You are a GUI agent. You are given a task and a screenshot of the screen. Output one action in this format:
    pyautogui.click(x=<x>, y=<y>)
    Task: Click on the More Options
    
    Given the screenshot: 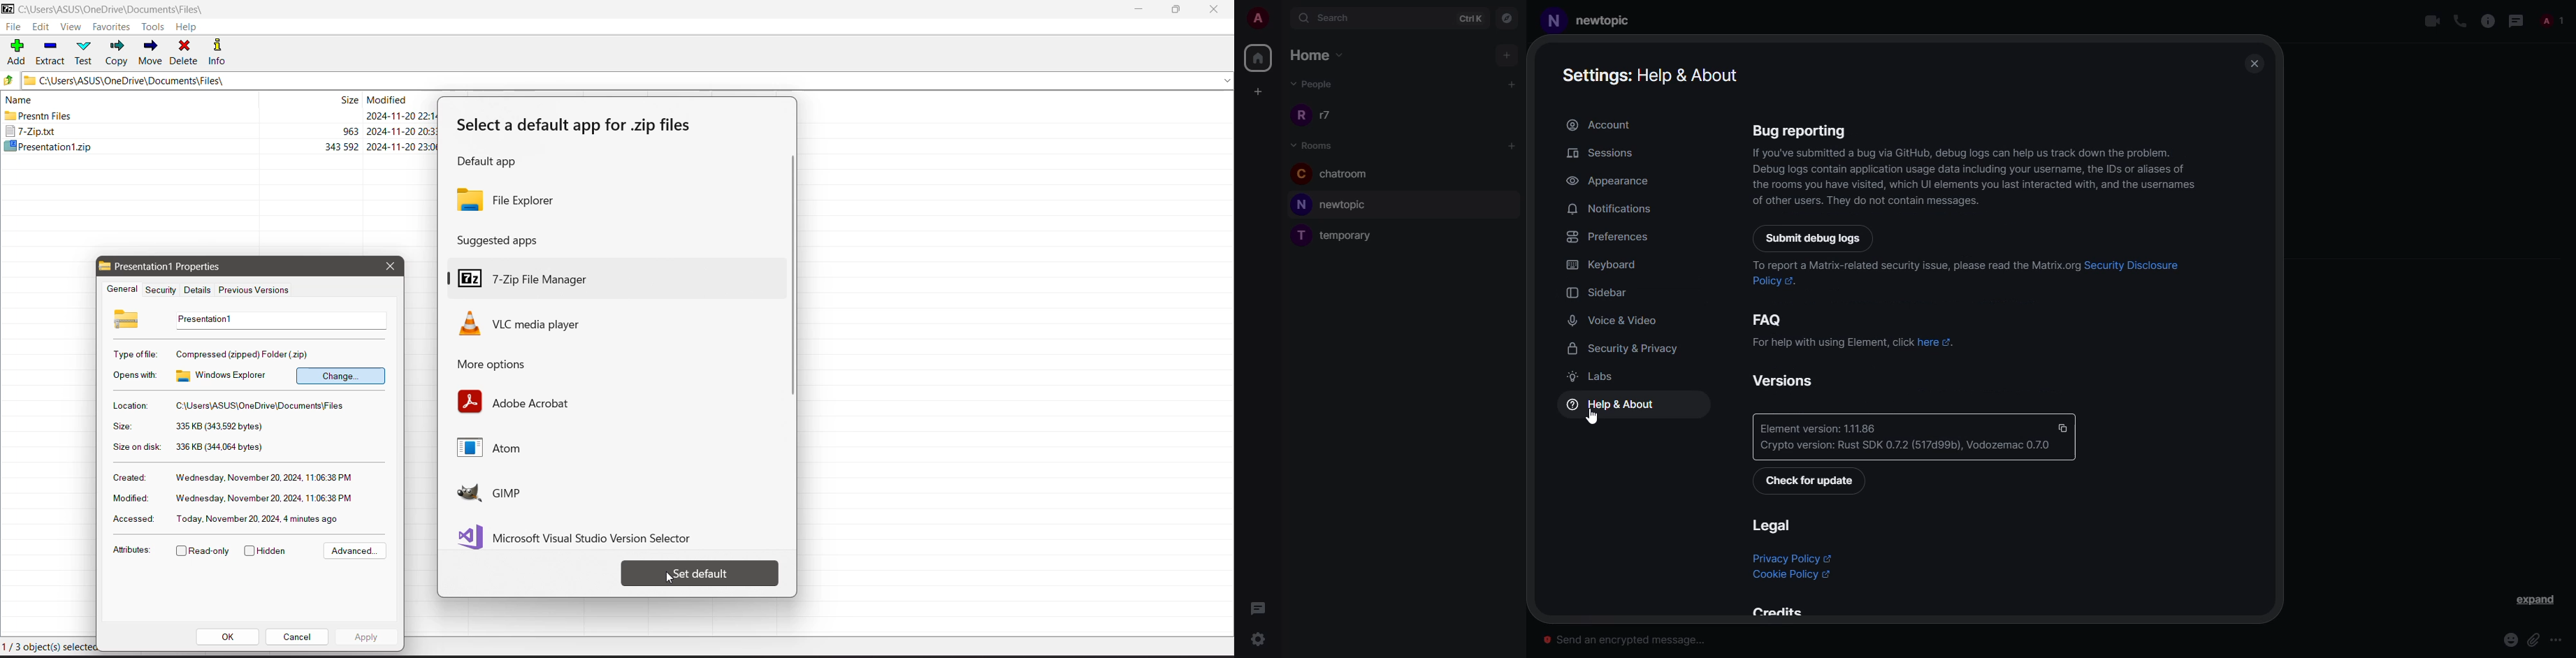 What is the action you would take?
    pyautogui.click(x=507, y=365)
    